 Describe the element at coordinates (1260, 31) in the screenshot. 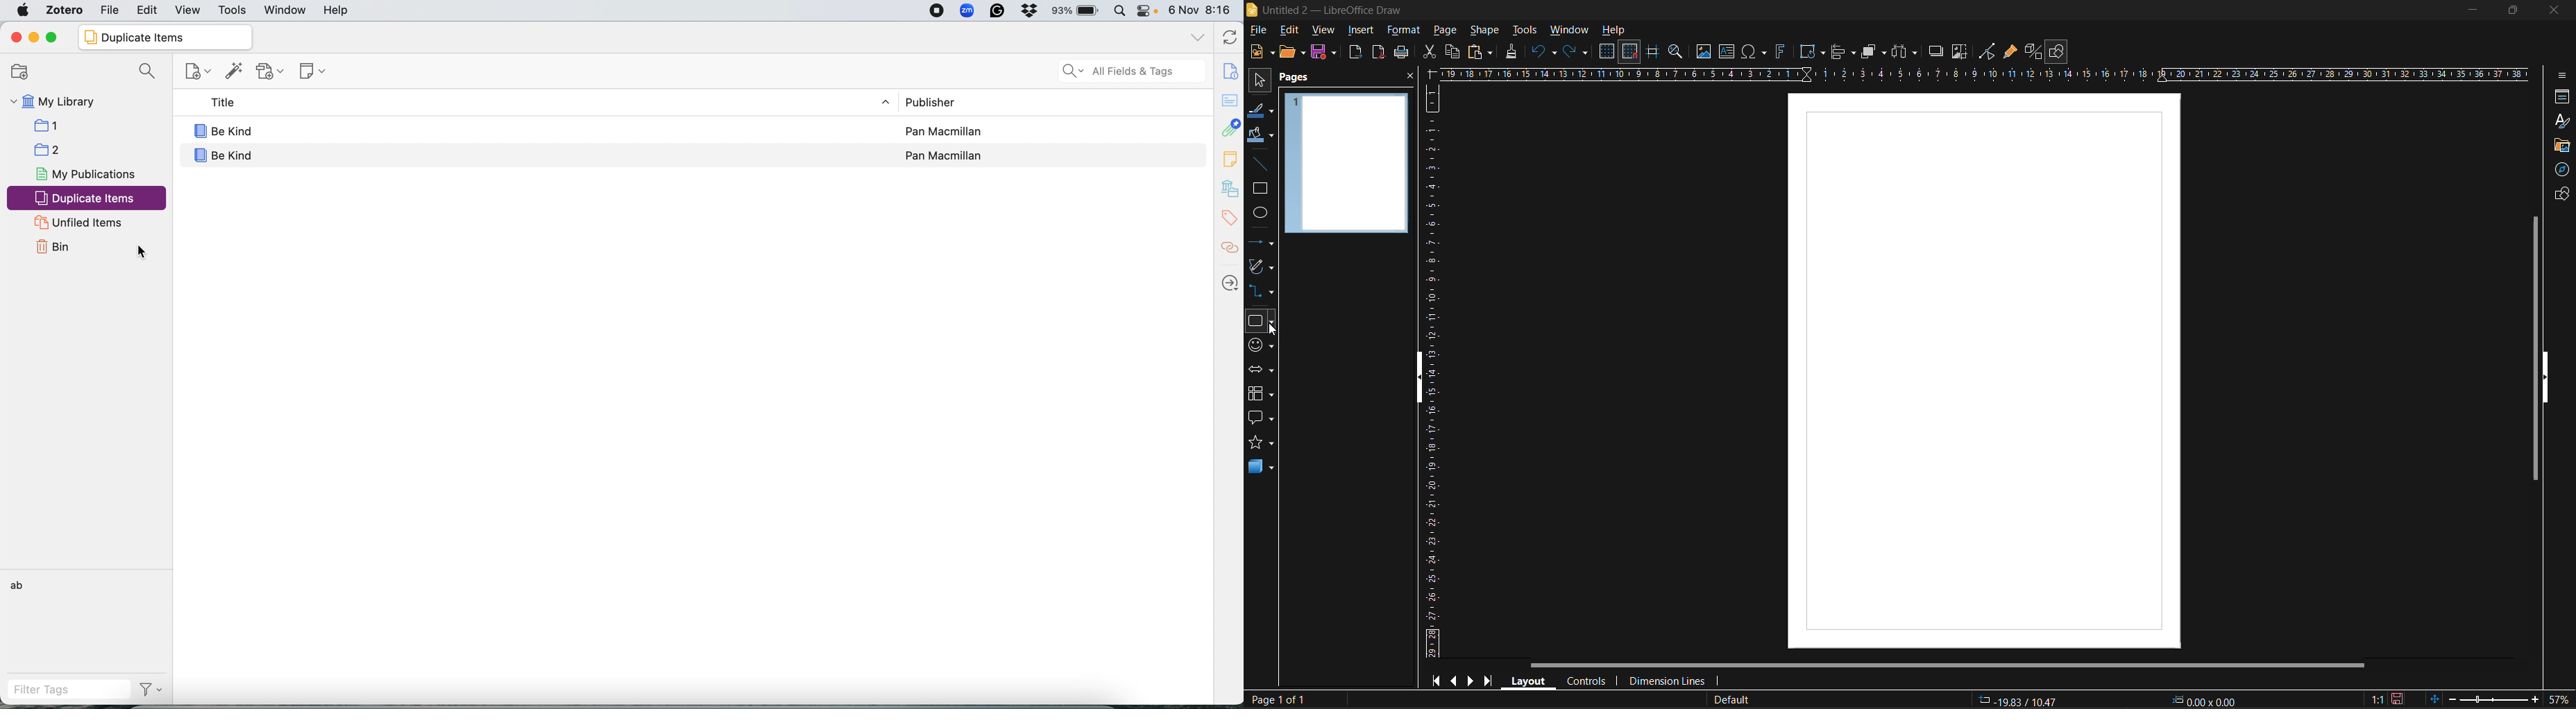

I see `file` at that location.